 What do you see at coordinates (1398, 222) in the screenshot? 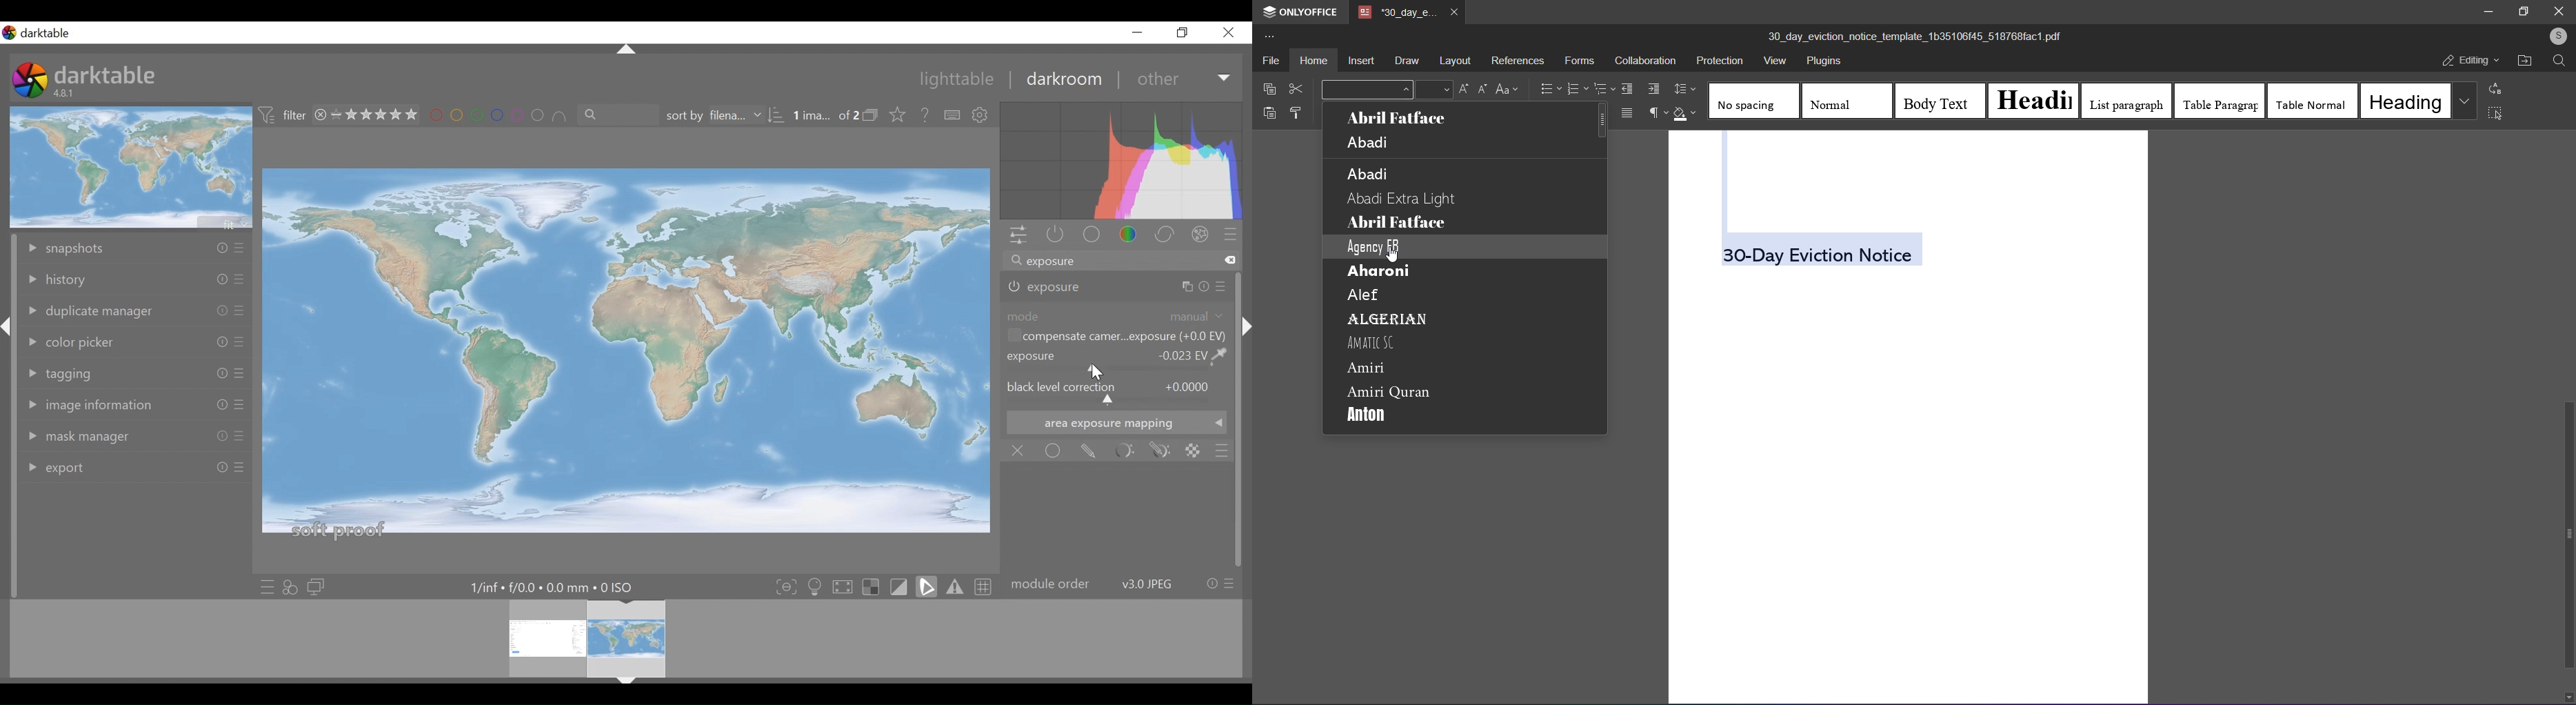
I see `abril fatface` at bounding box center [1398, 222].